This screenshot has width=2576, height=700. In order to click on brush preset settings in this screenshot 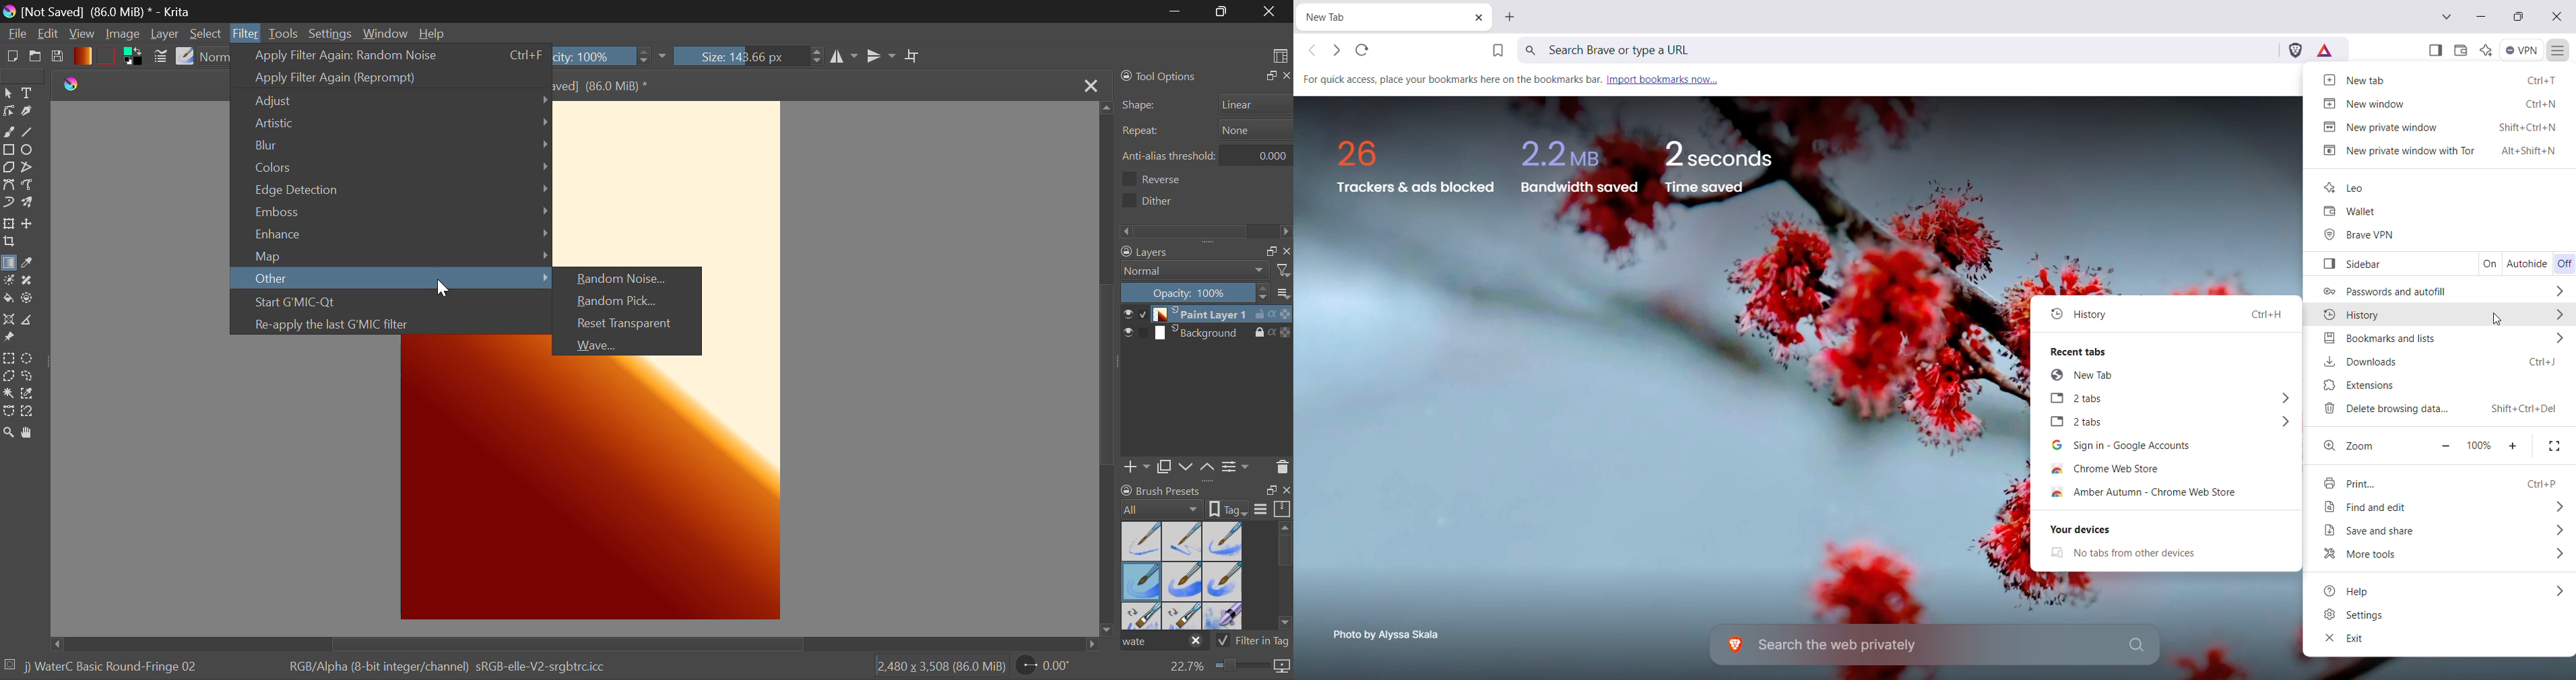, I will do `click(1163, 508)`.